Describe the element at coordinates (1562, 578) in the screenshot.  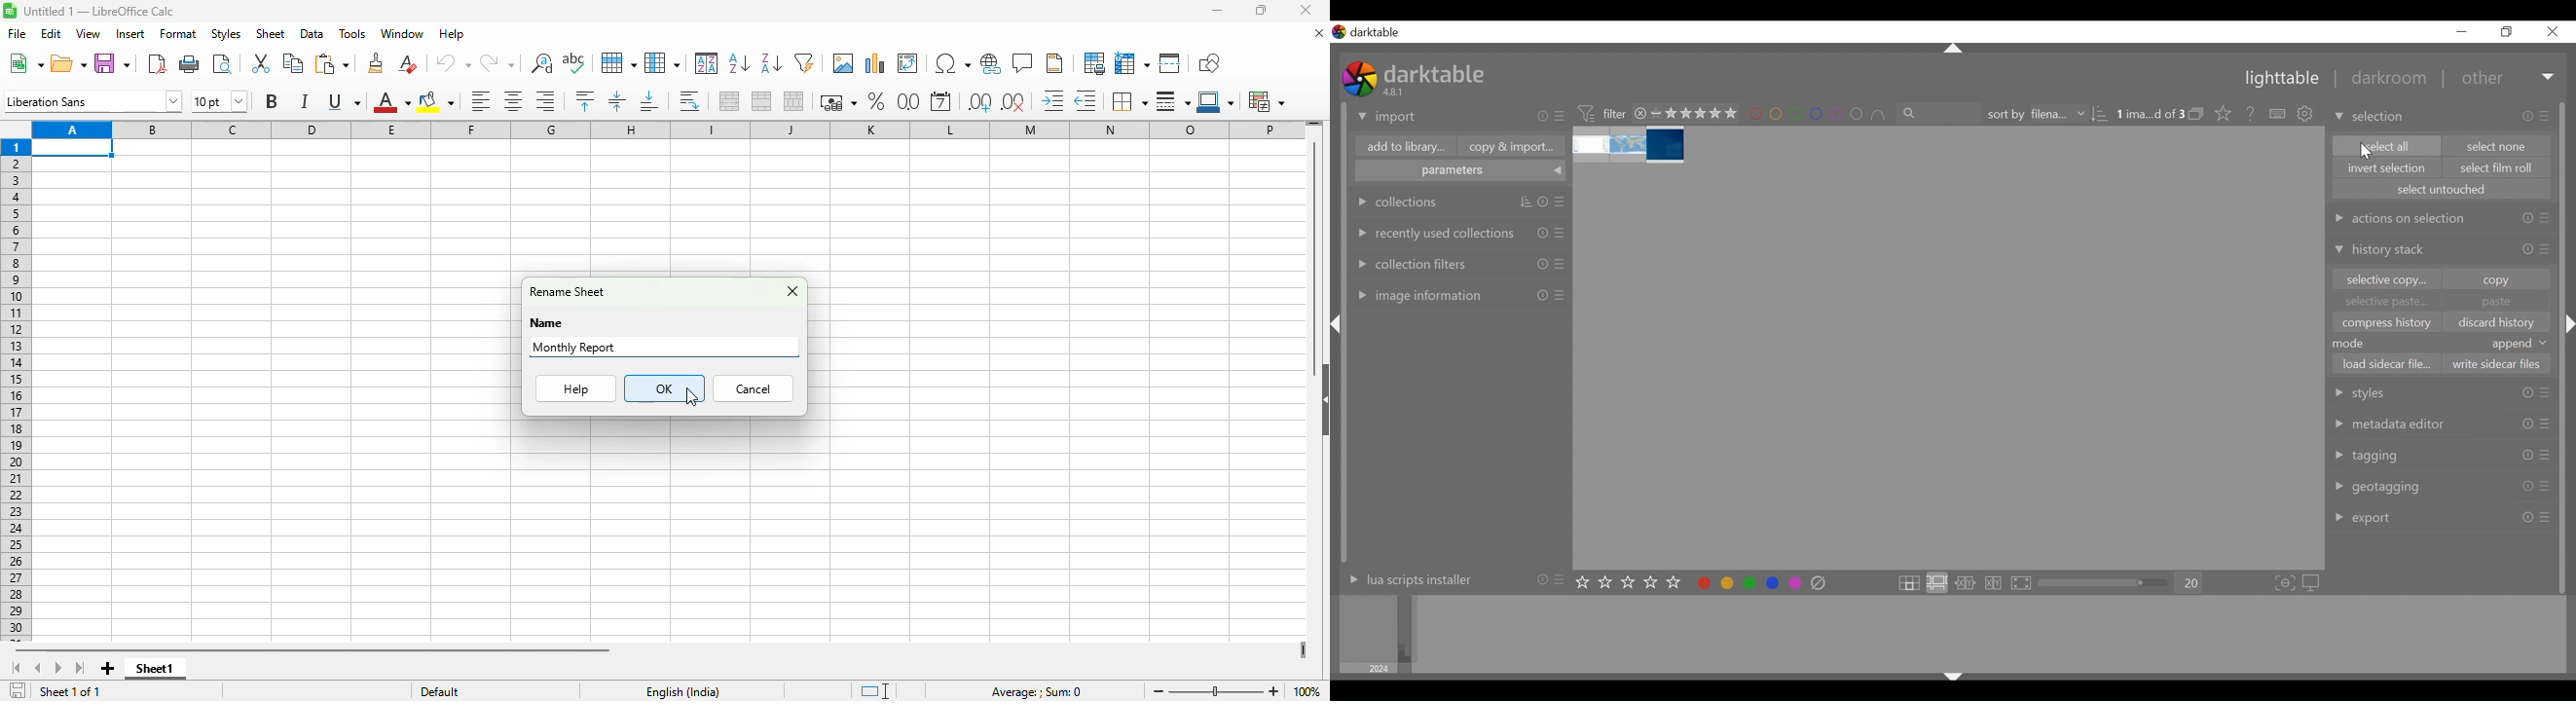
I see `presets` at that location.